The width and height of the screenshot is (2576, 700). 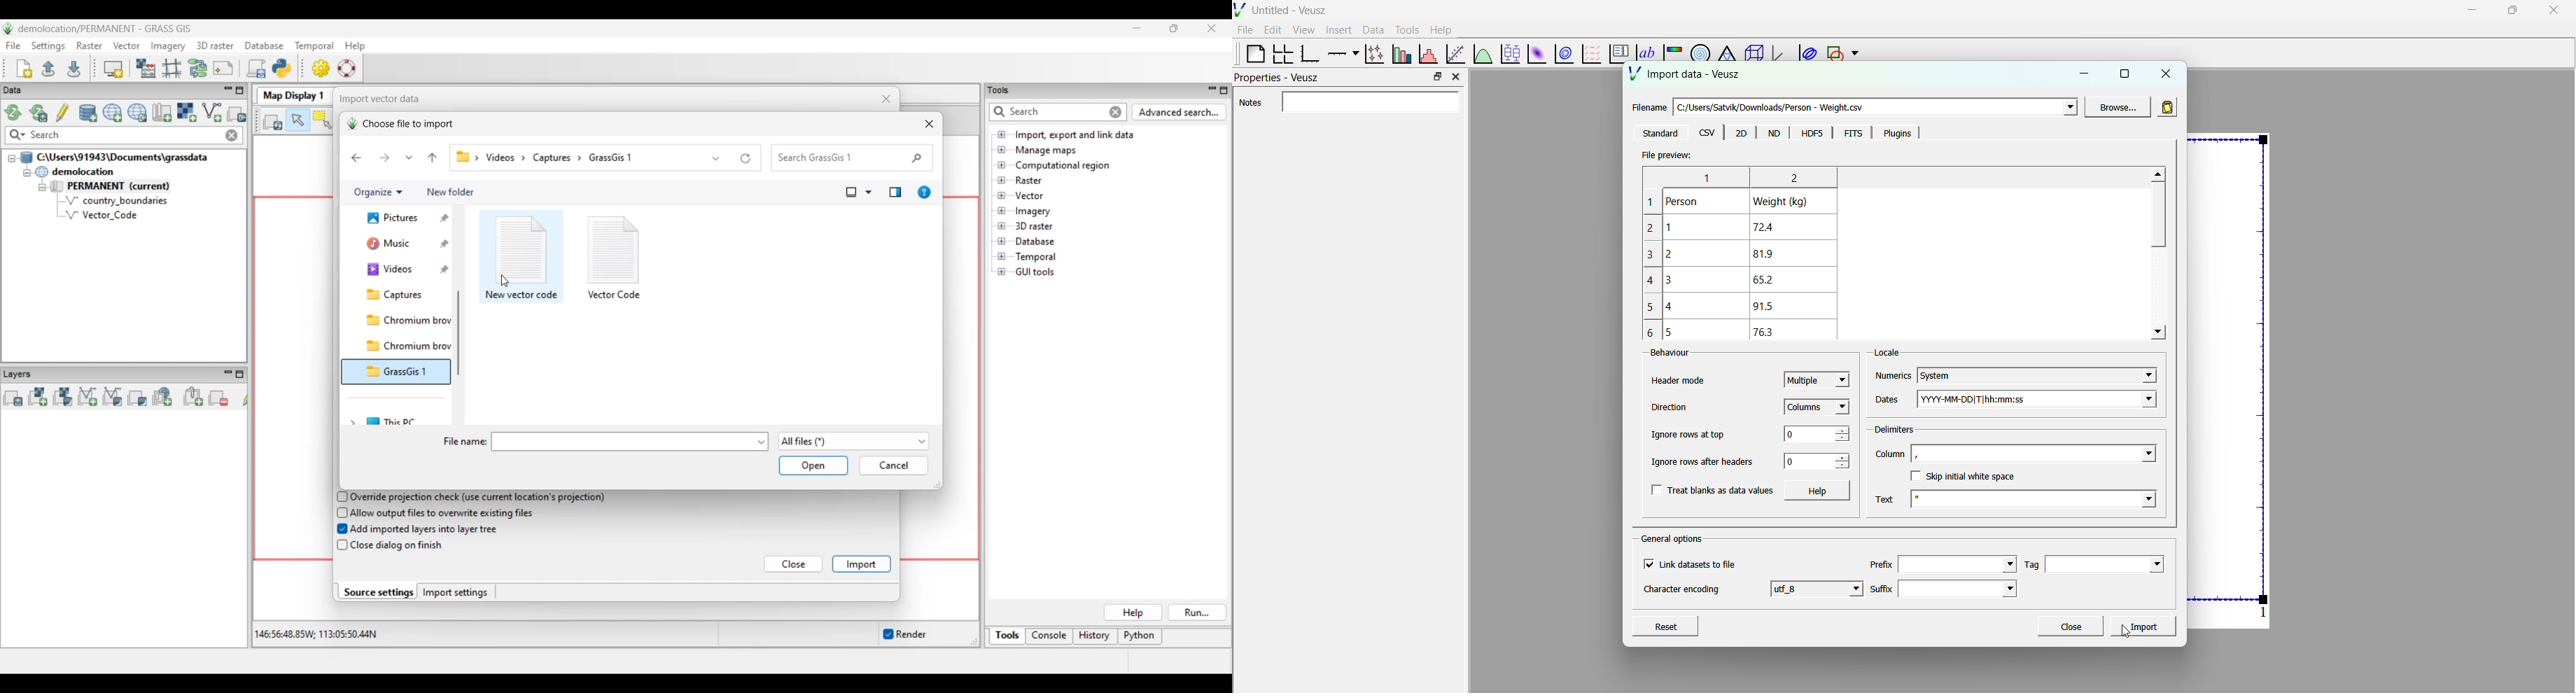 I want to click on prefix dropdown, so click(x=1957, y=563).